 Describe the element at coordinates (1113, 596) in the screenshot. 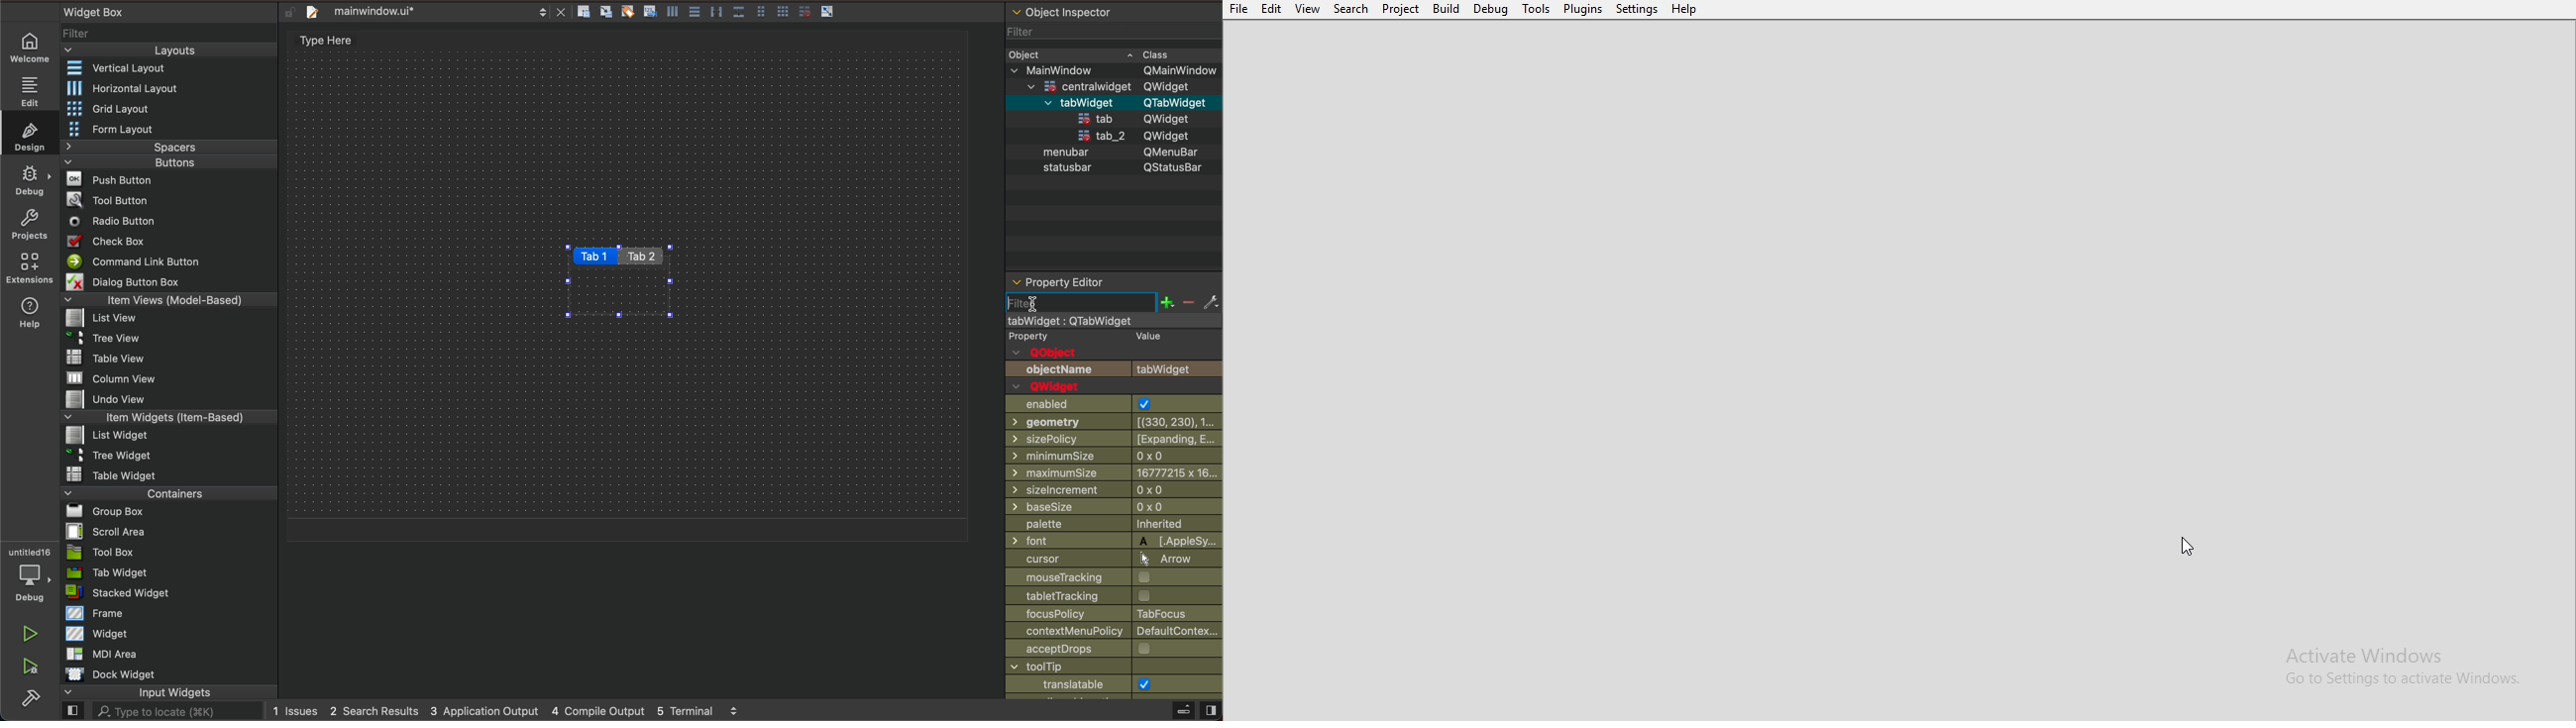

I see `tracking` at that location.